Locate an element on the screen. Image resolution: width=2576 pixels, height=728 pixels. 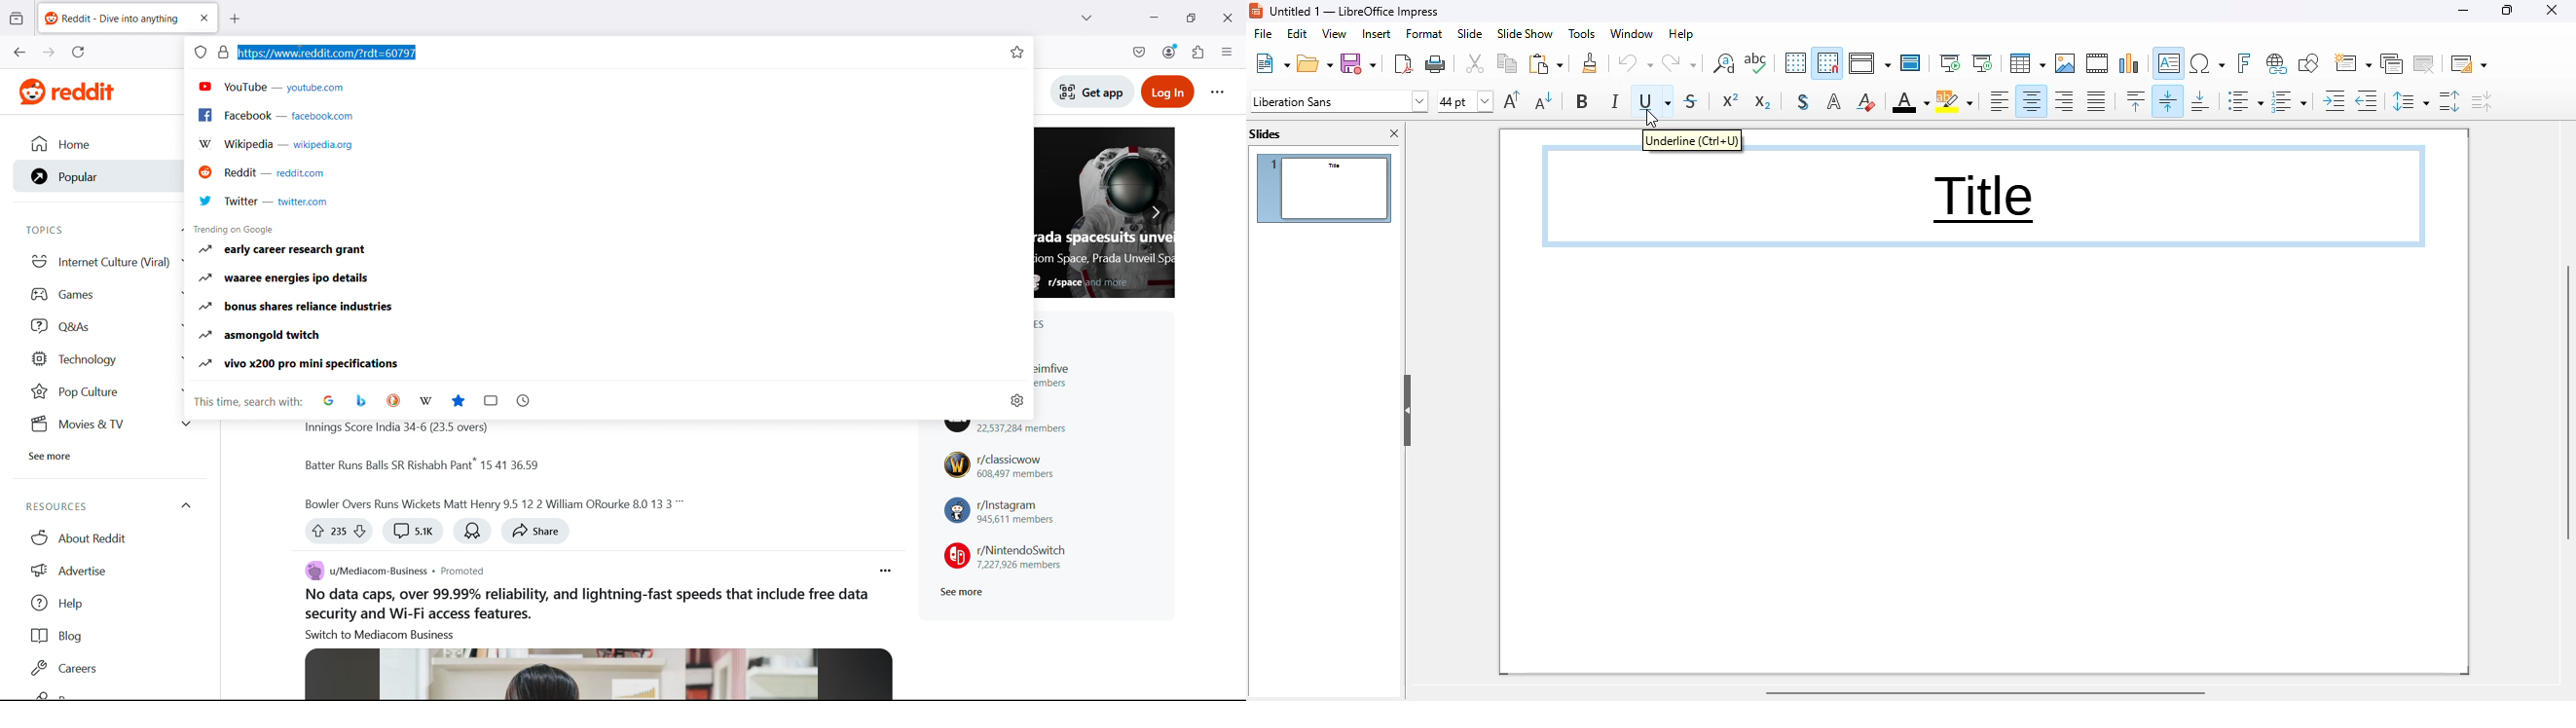
list all tabs is located at coordinates (1085, 16).